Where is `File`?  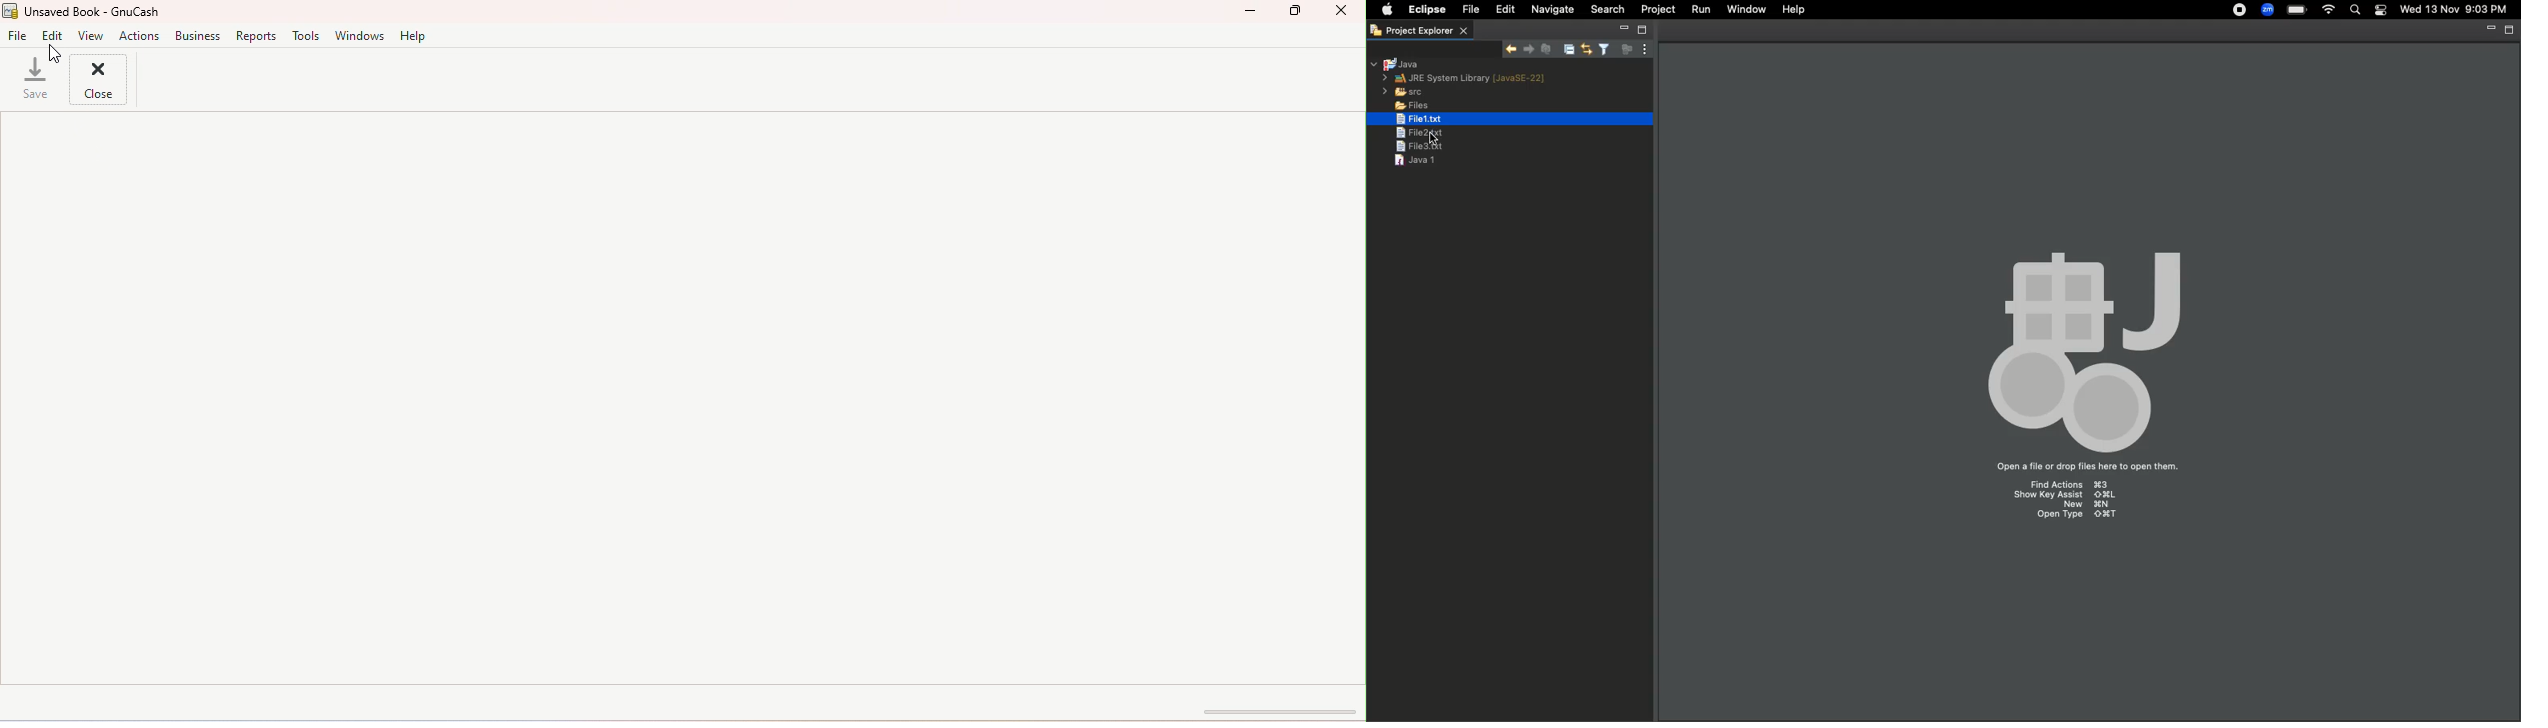 File is located at coordinates (1469, 10).